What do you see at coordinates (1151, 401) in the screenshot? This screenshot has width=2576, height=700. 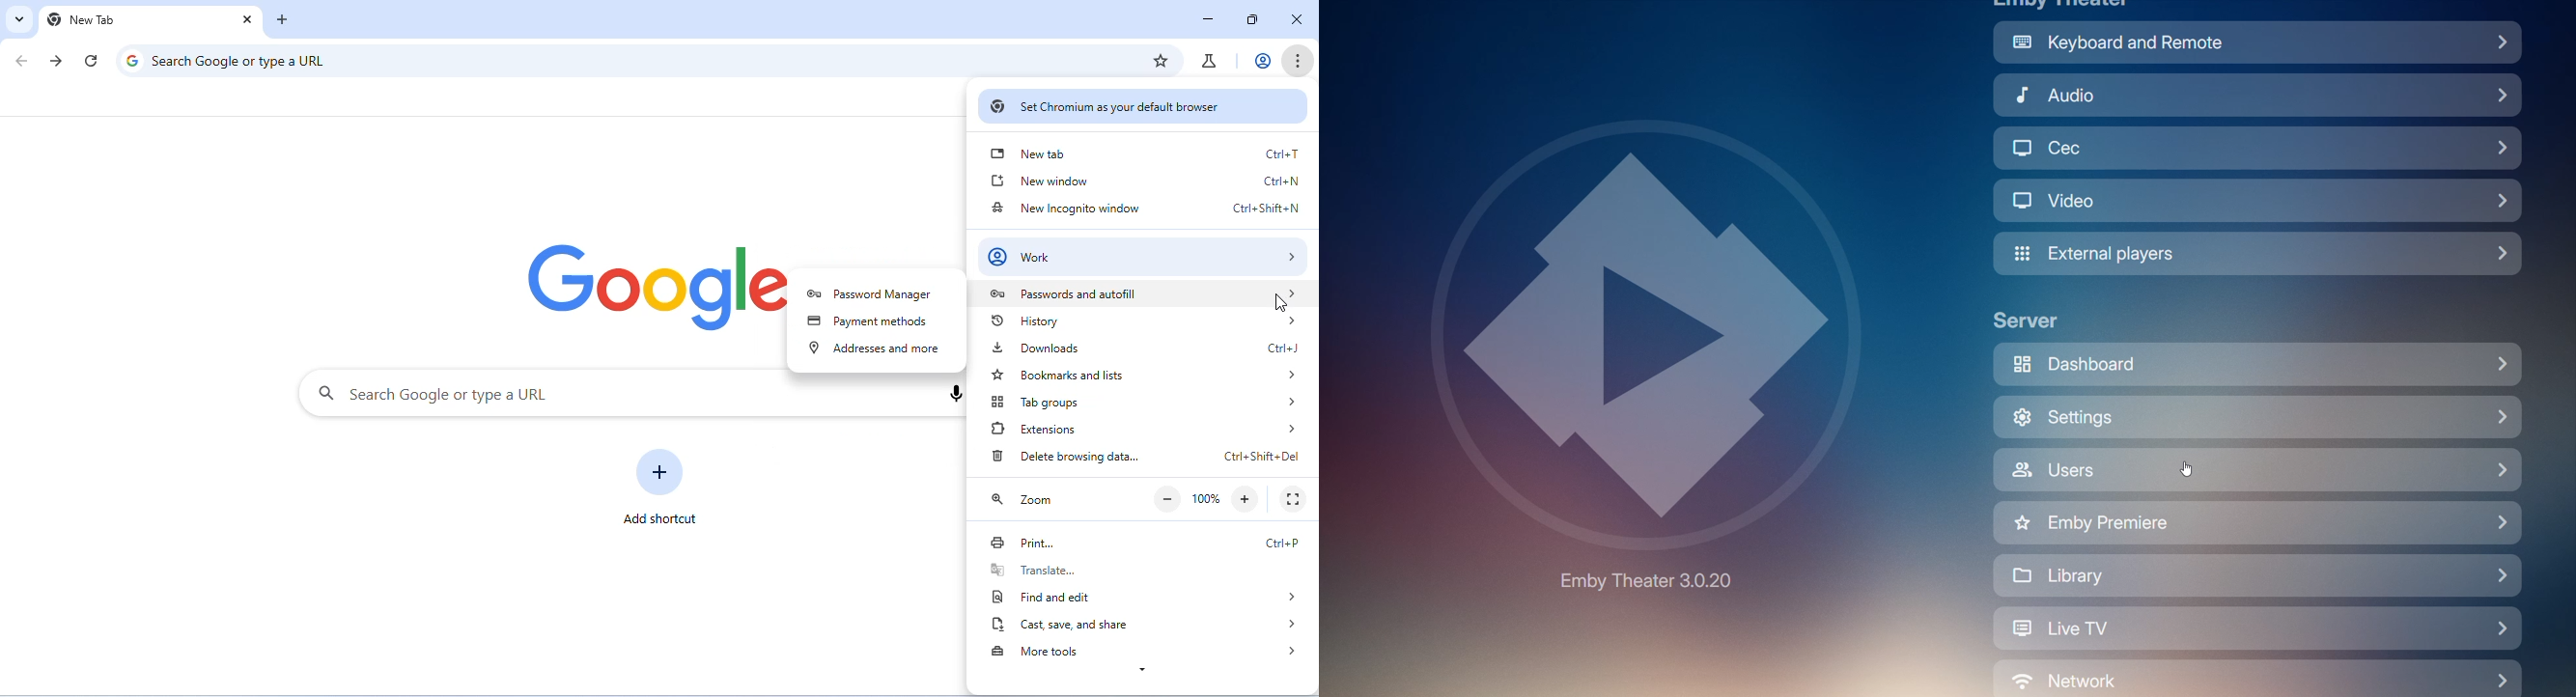 I see `tab groups` at bounding box center [1151, 401].